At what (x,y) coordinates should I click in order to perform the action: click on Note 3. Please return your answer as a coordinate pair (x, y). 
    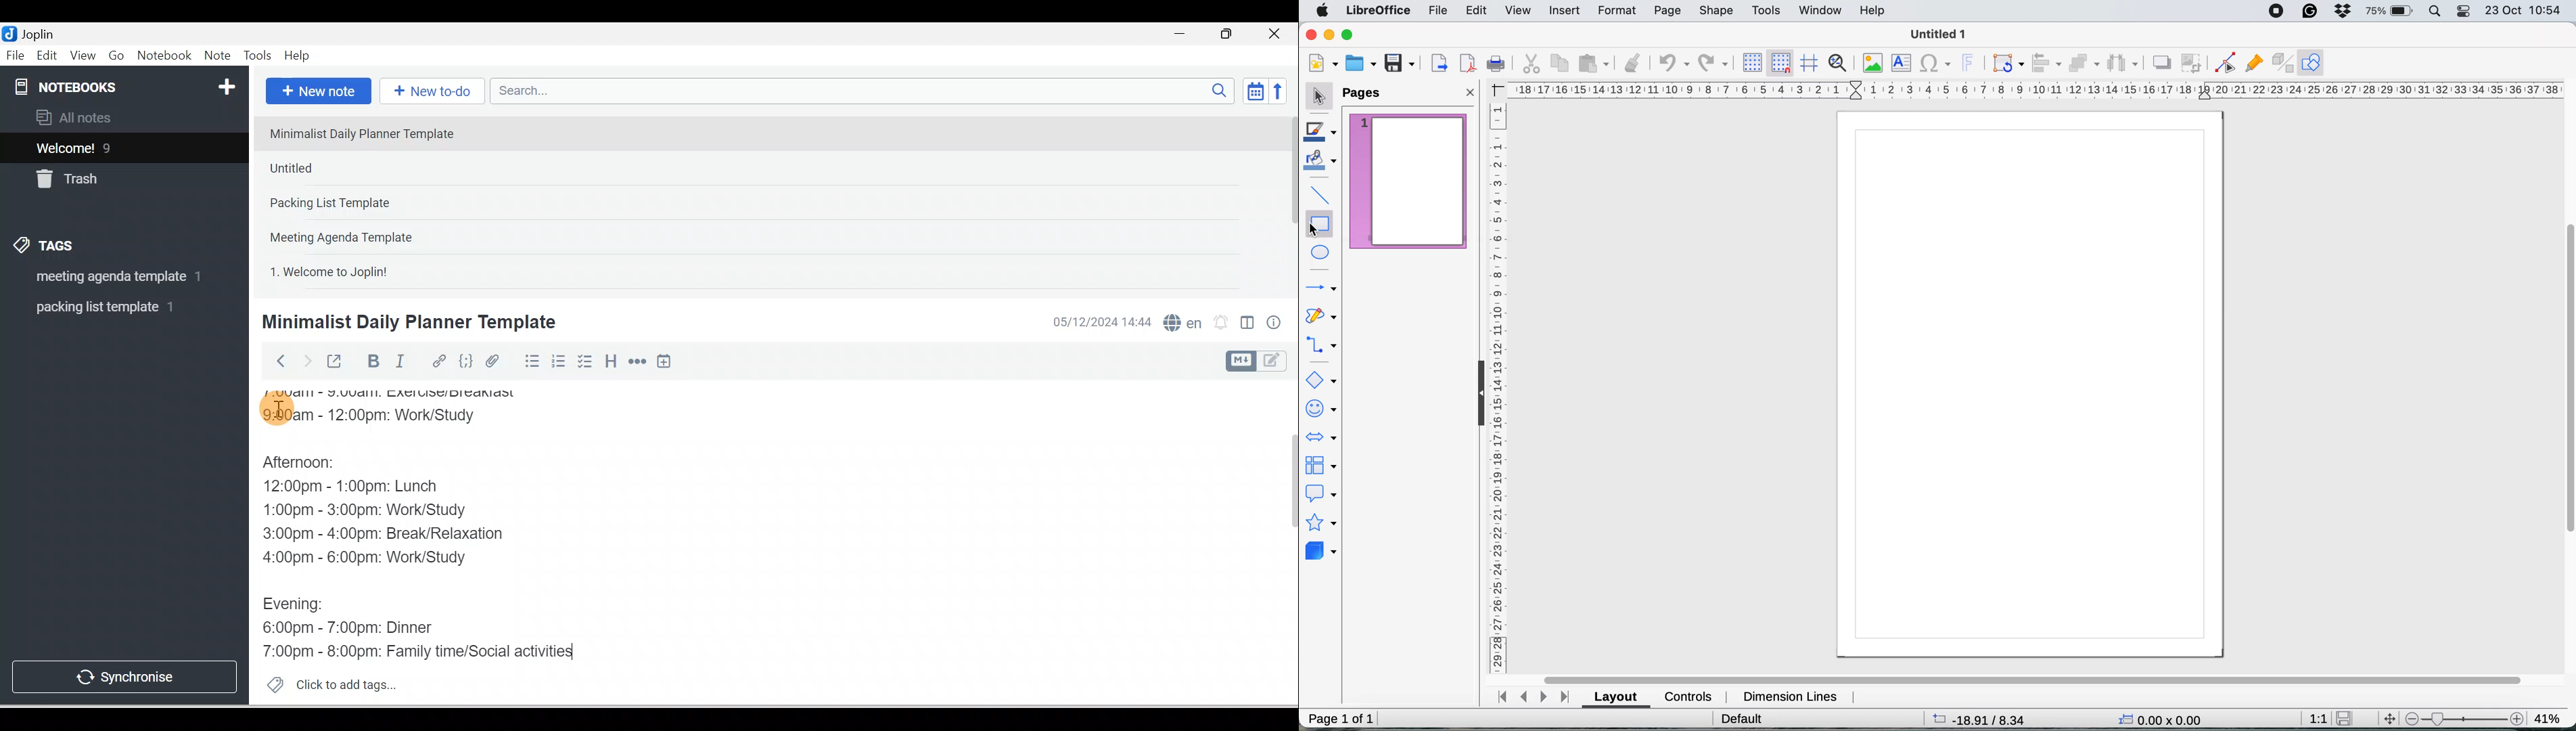
    Looking at the image, I should click on (373, 204).